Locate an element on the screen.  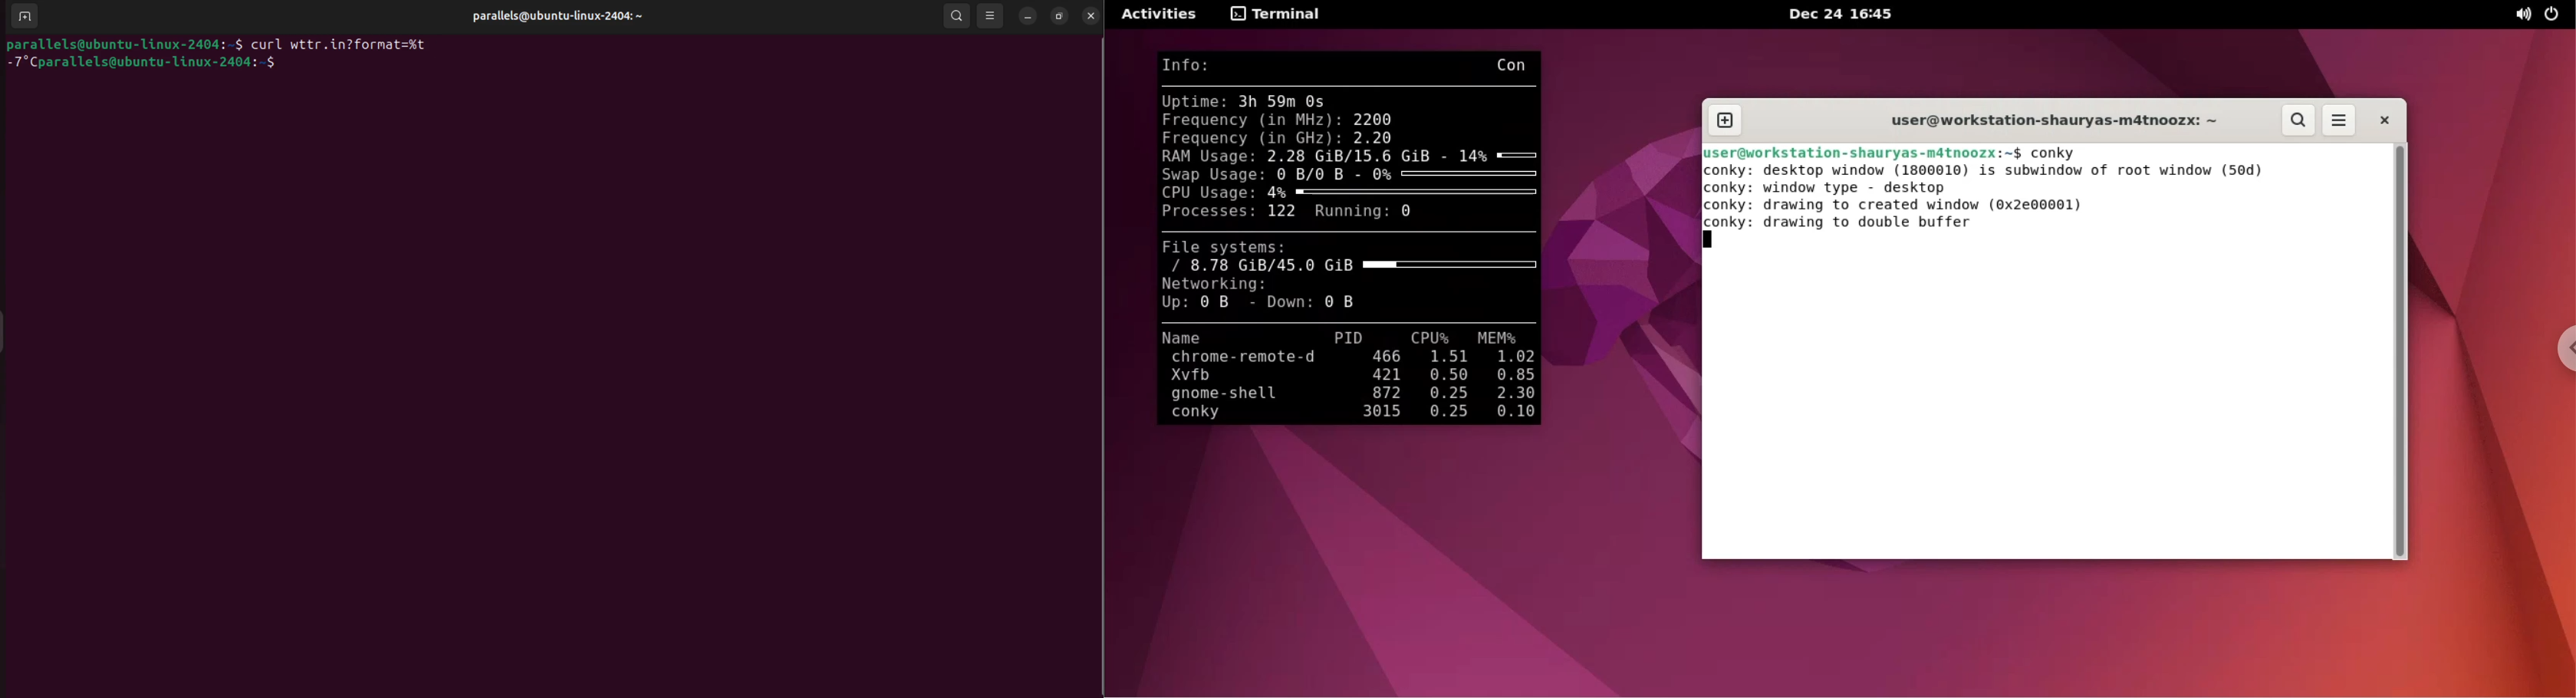
0B/0B is located at coordinates (1321, 175).